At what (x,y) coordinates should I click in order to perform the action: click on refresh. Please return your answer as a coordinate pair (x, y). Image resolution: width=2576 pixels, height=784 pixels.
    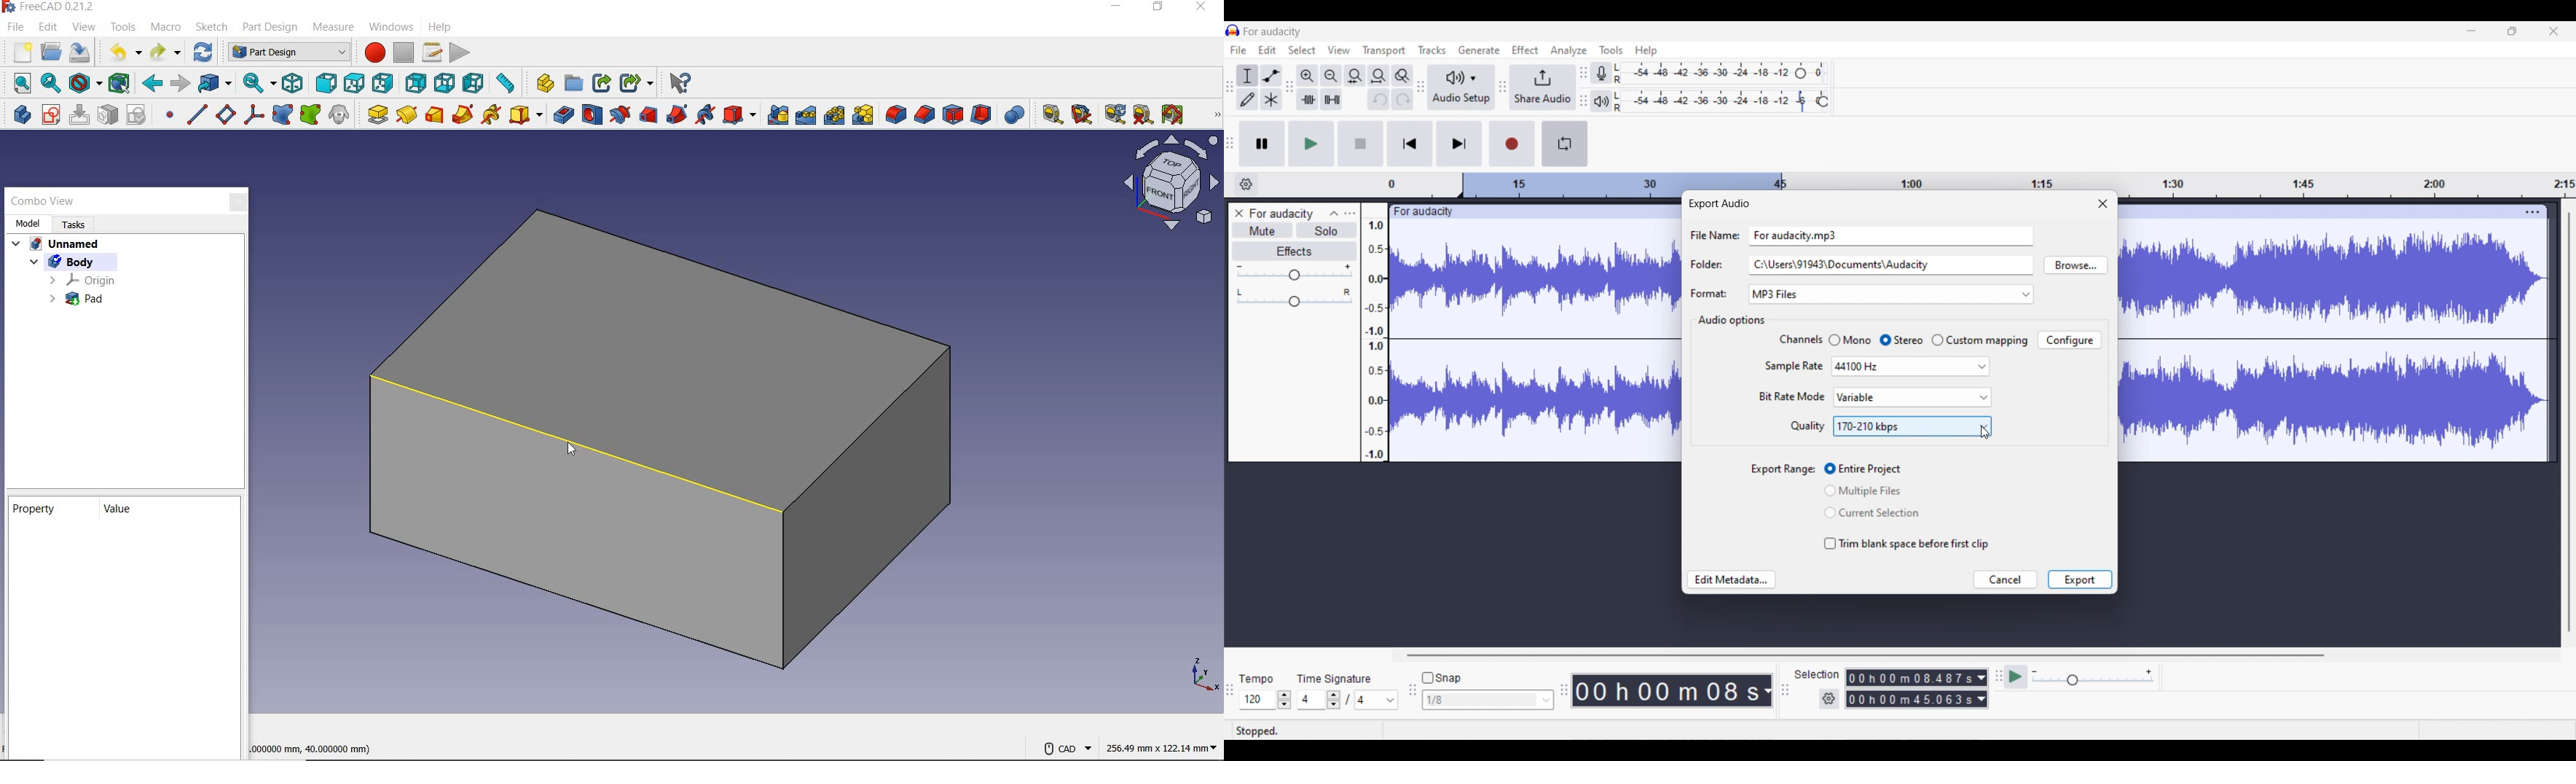
    Looking at the image, I should click on (1112, 114).